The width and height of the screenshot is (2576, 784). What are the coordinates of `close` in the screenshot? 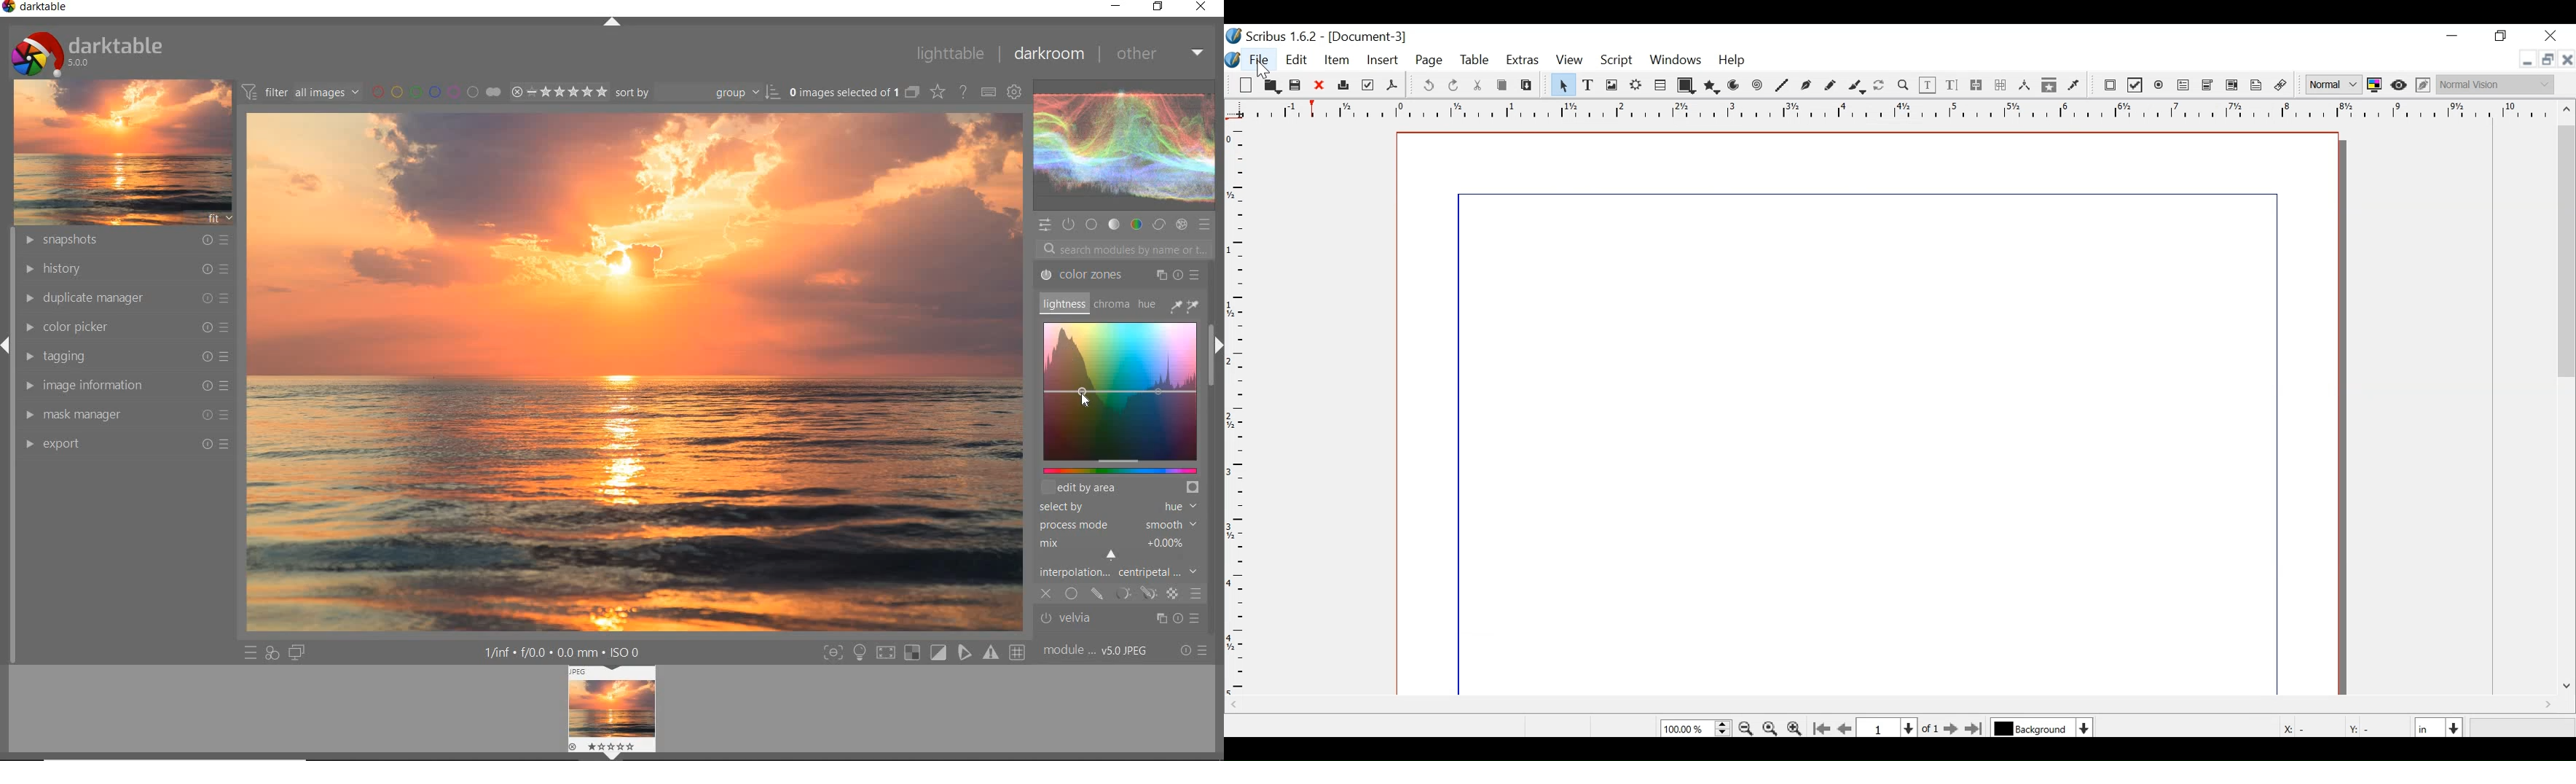 It's located at (1203, 8).